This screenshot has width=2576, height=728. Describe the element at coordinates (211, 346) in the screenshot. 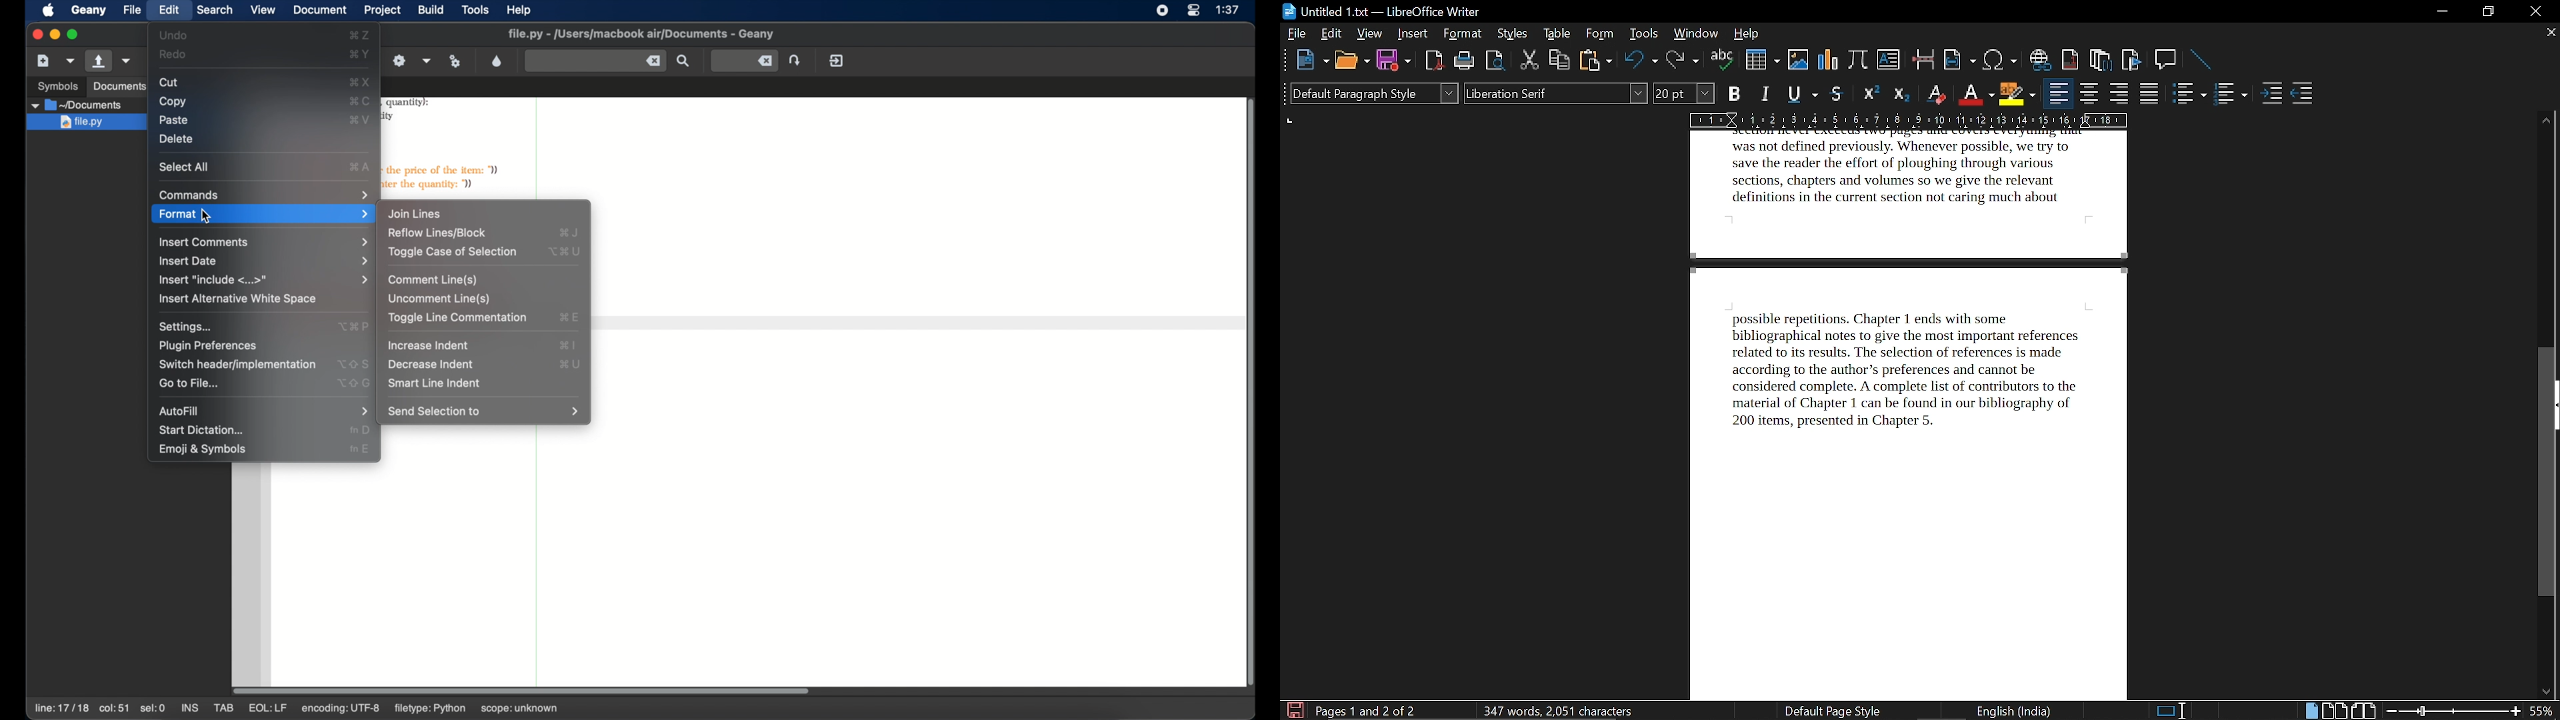

I see `plugin preferences` at that location.